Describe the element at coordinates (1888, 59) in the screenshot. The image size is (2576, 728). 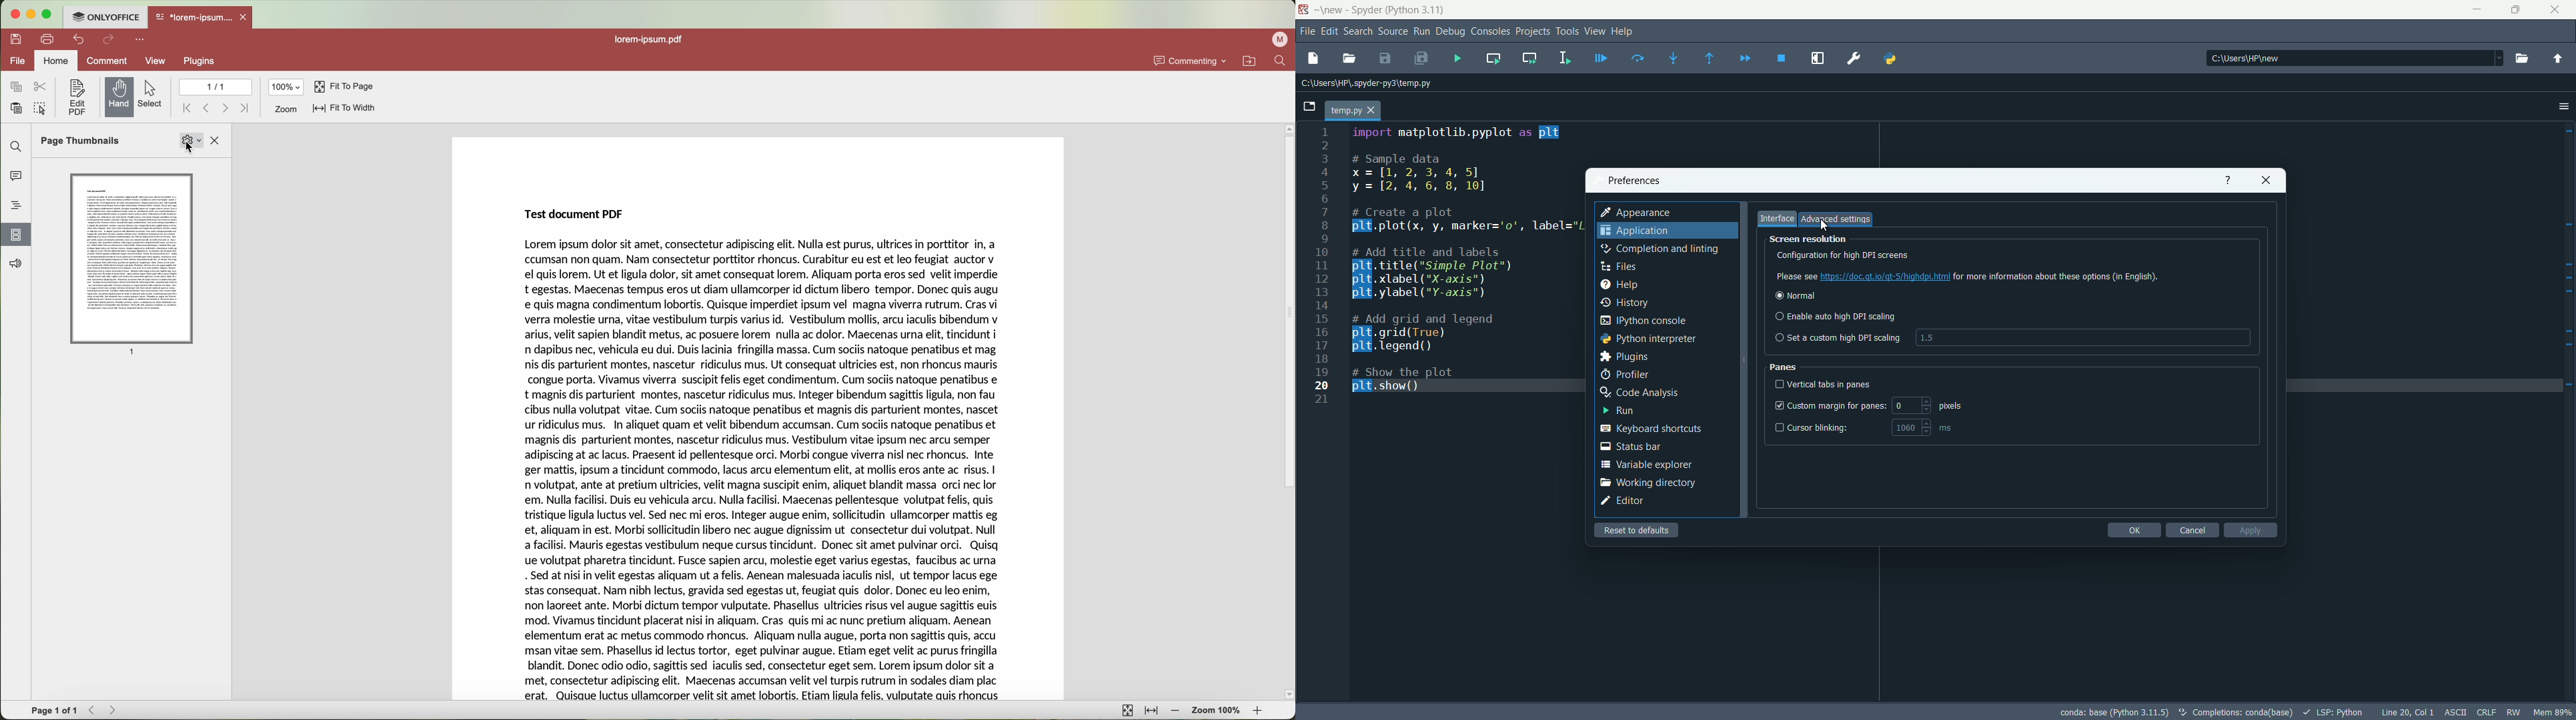
I see `python path manager` at that location.